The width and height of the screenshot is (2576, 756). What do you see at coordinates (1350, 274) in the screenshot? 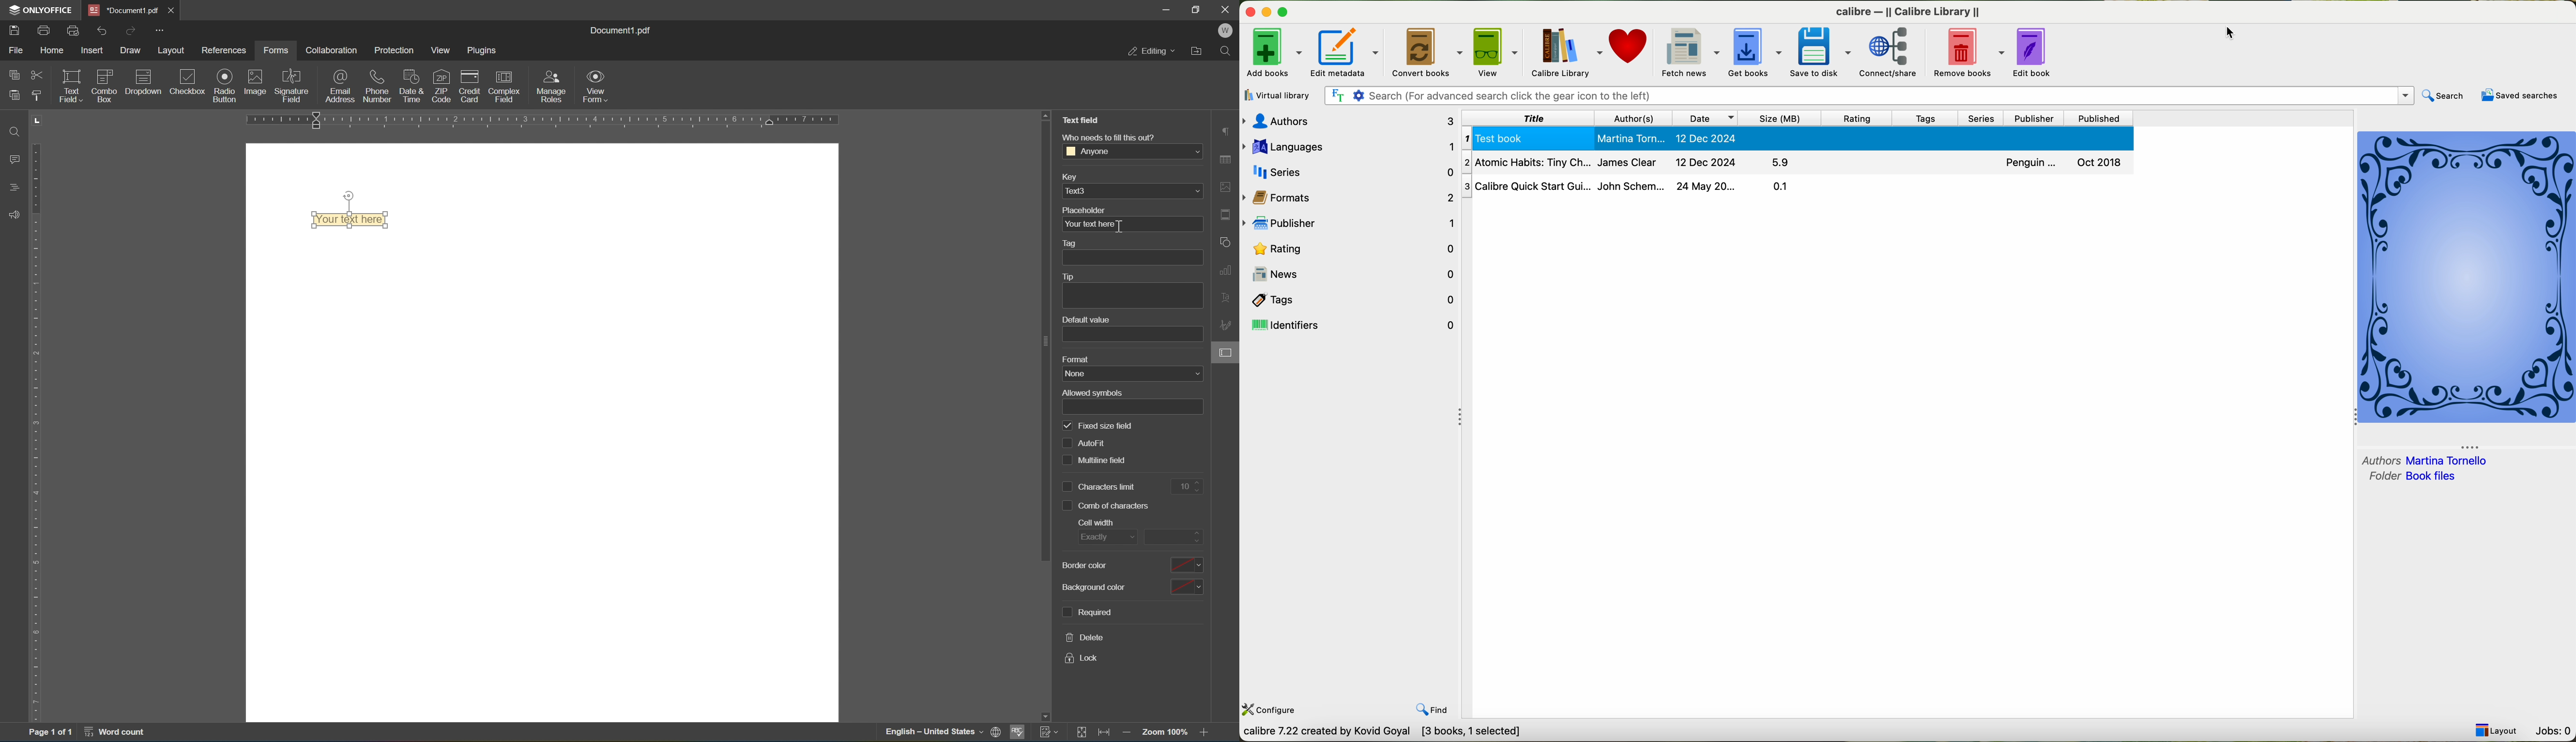
I see `news` at bounding box center [1350, 274].